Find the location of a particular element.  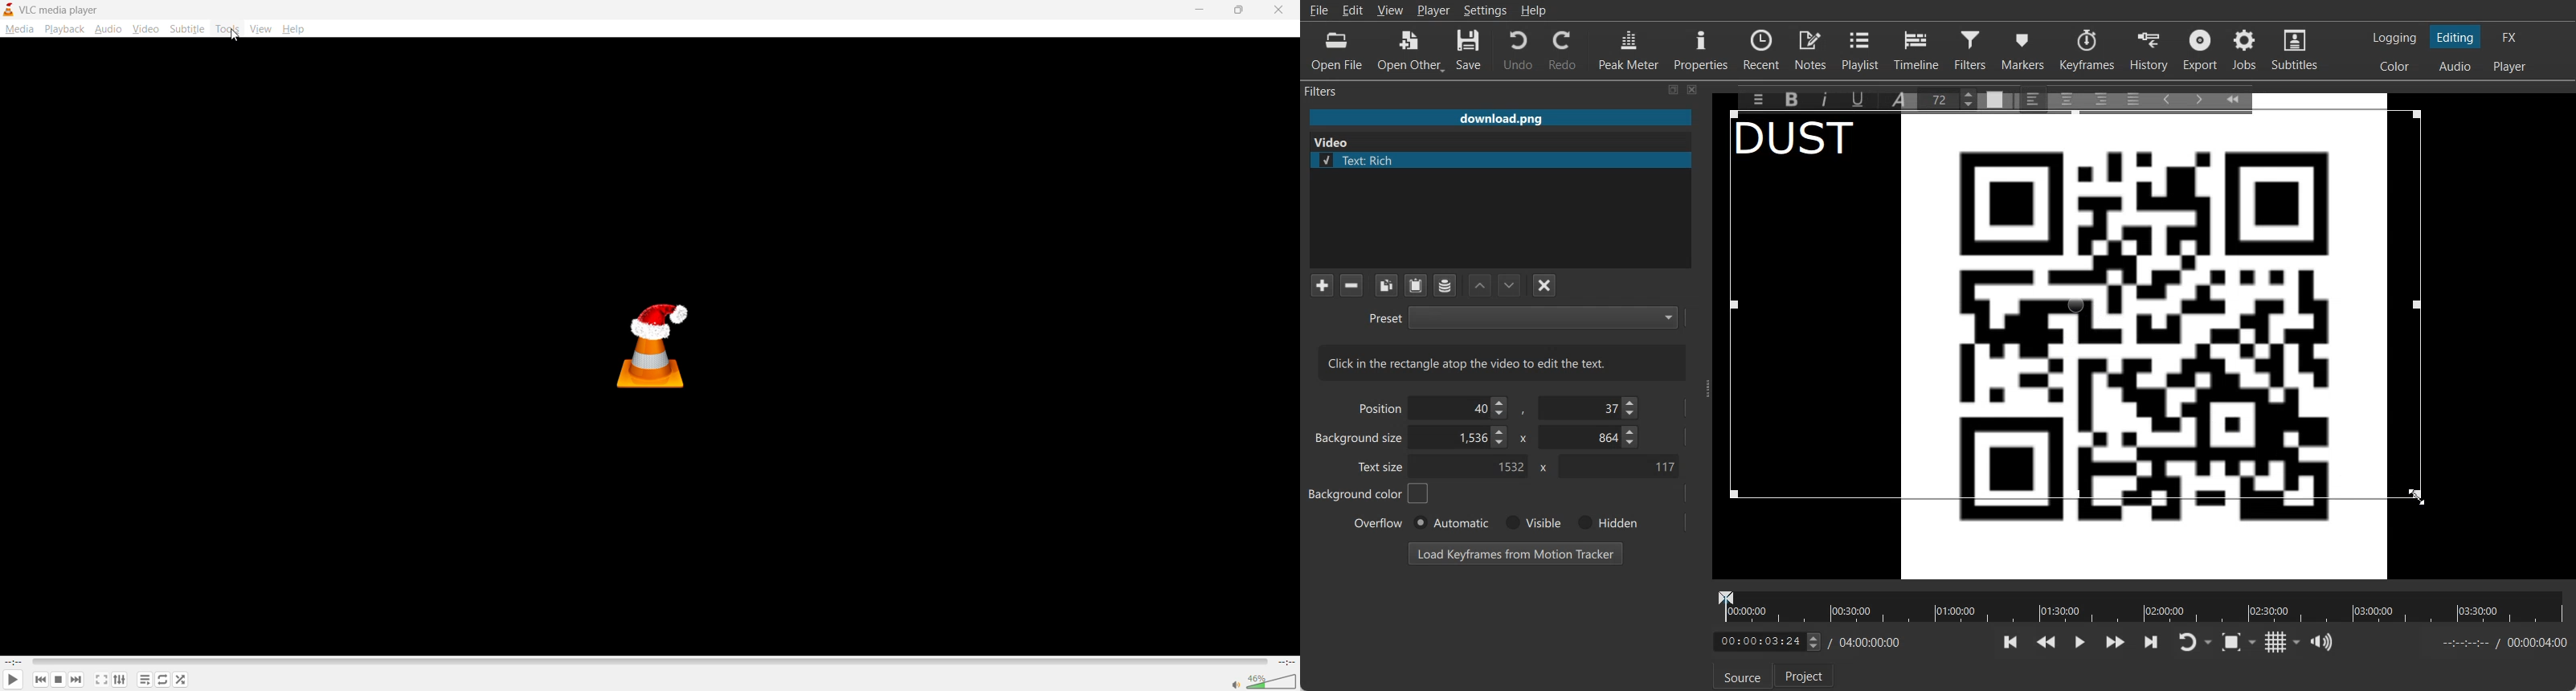

Load Keyframe from Motion Tracker is located at coordinates (1515, 553).